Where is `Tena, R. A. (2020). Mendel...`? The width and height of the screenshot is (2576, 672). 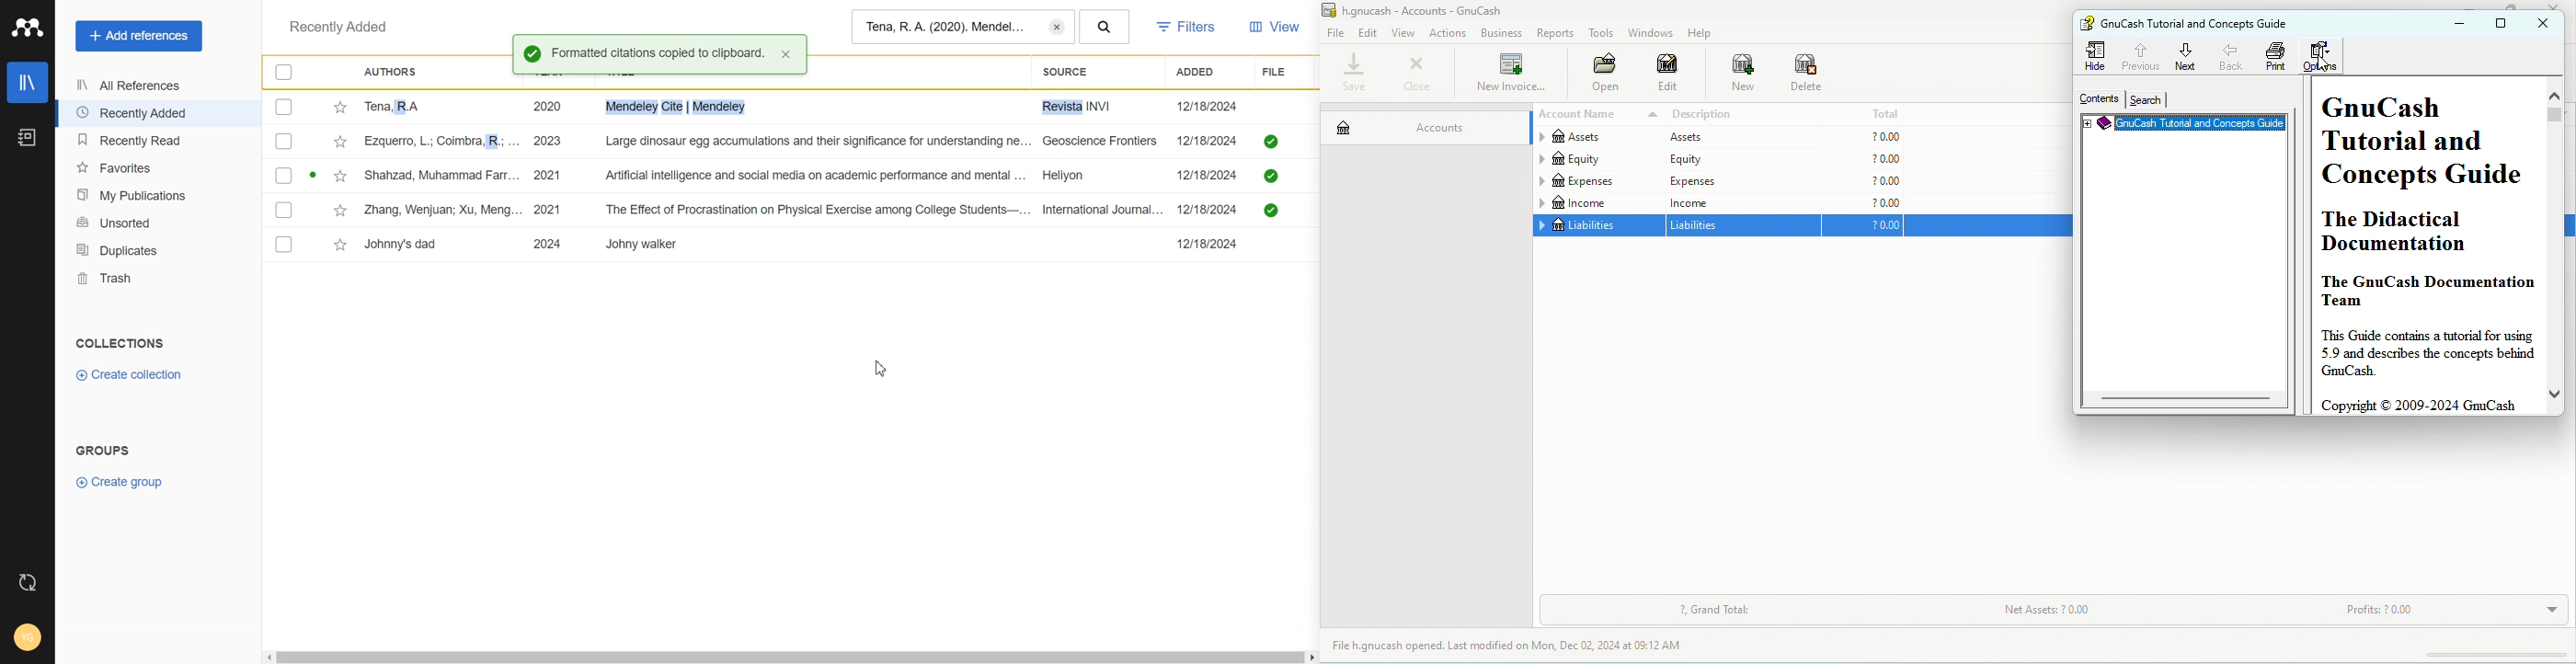
Tena, R. A. (2020). Mendel... is located at coordinates (947, 27).